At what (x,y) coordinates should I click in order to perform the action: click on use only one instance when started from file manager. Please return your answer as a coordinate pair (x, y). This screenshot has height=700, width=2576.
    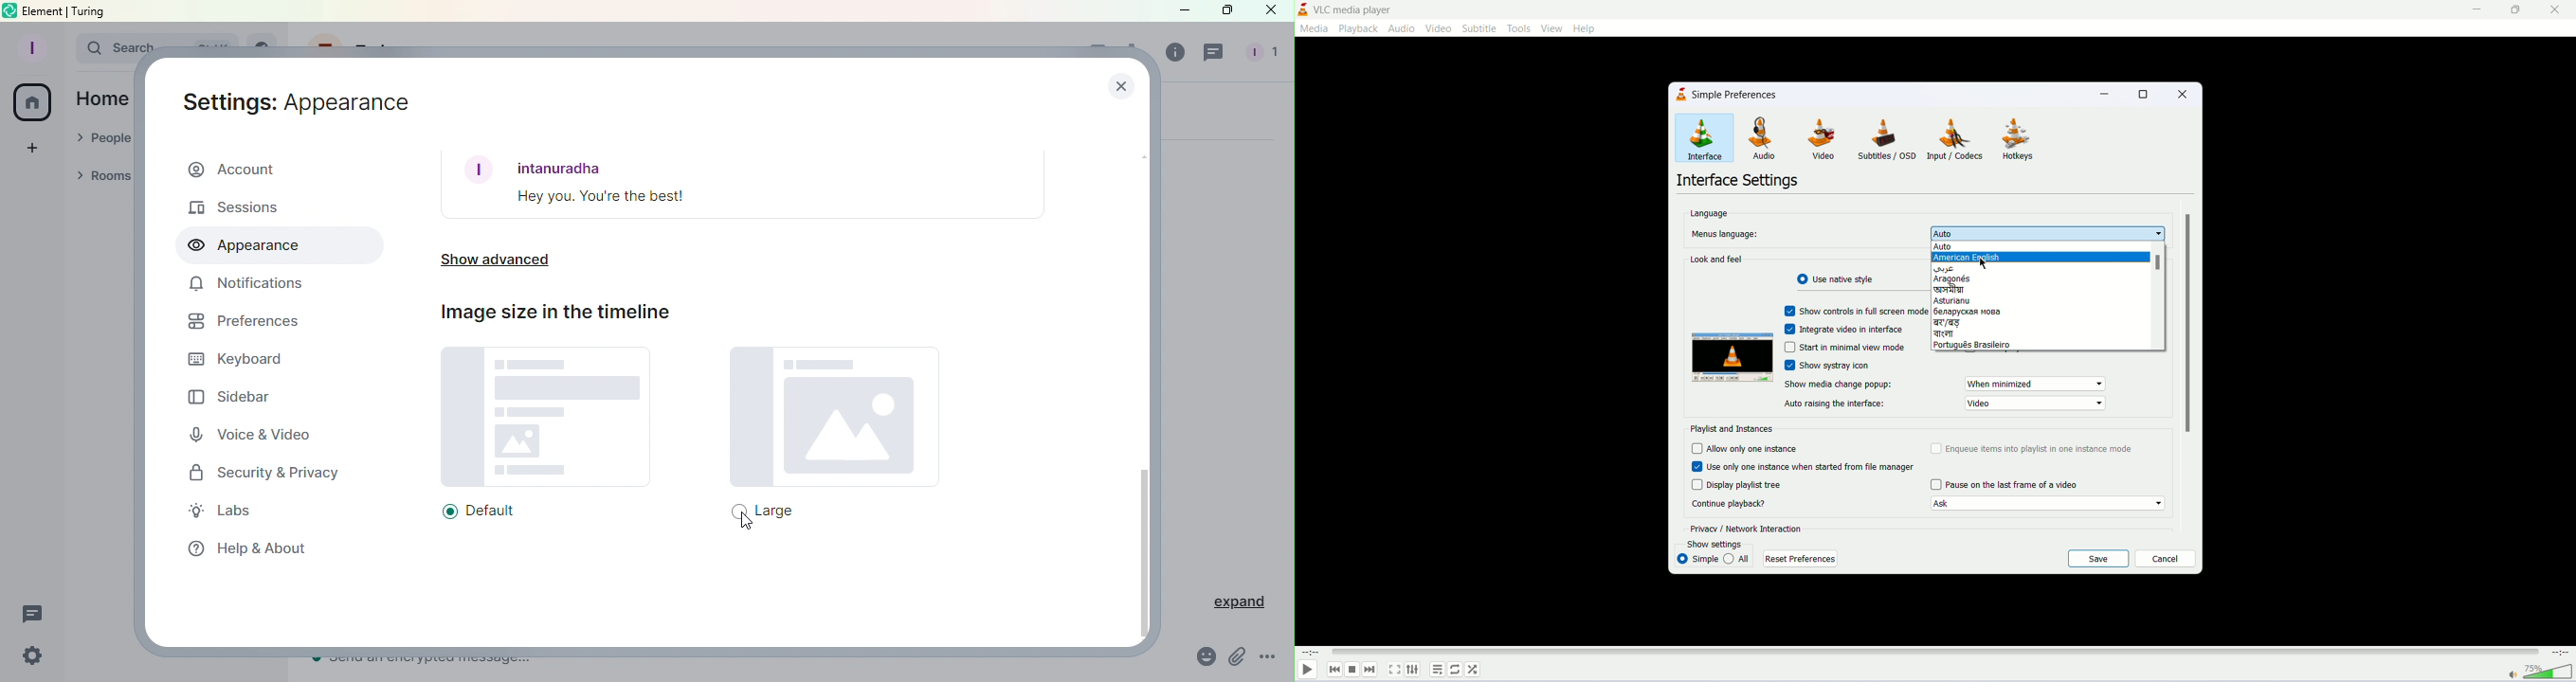
    Looking at the image, I should click on (1806, 466).